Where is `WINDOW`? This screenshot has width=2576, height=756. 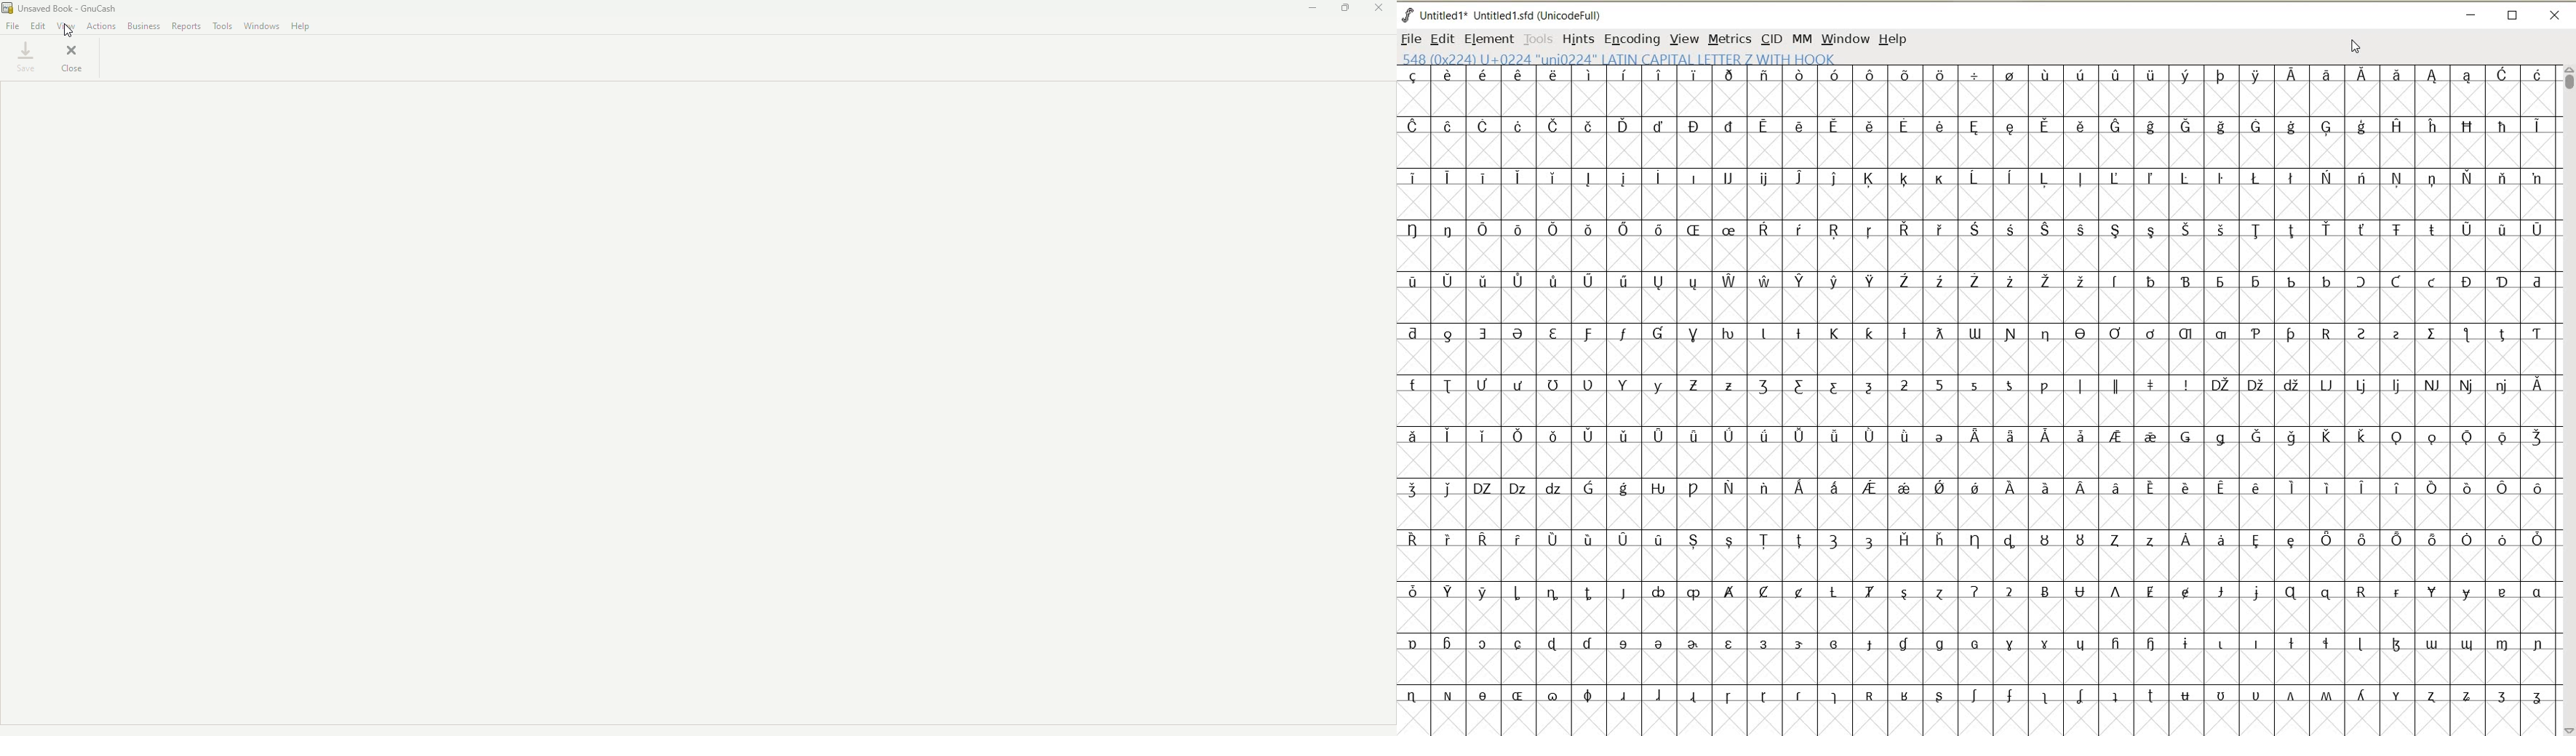 WINDOW is located at coordinates (1846, 40).